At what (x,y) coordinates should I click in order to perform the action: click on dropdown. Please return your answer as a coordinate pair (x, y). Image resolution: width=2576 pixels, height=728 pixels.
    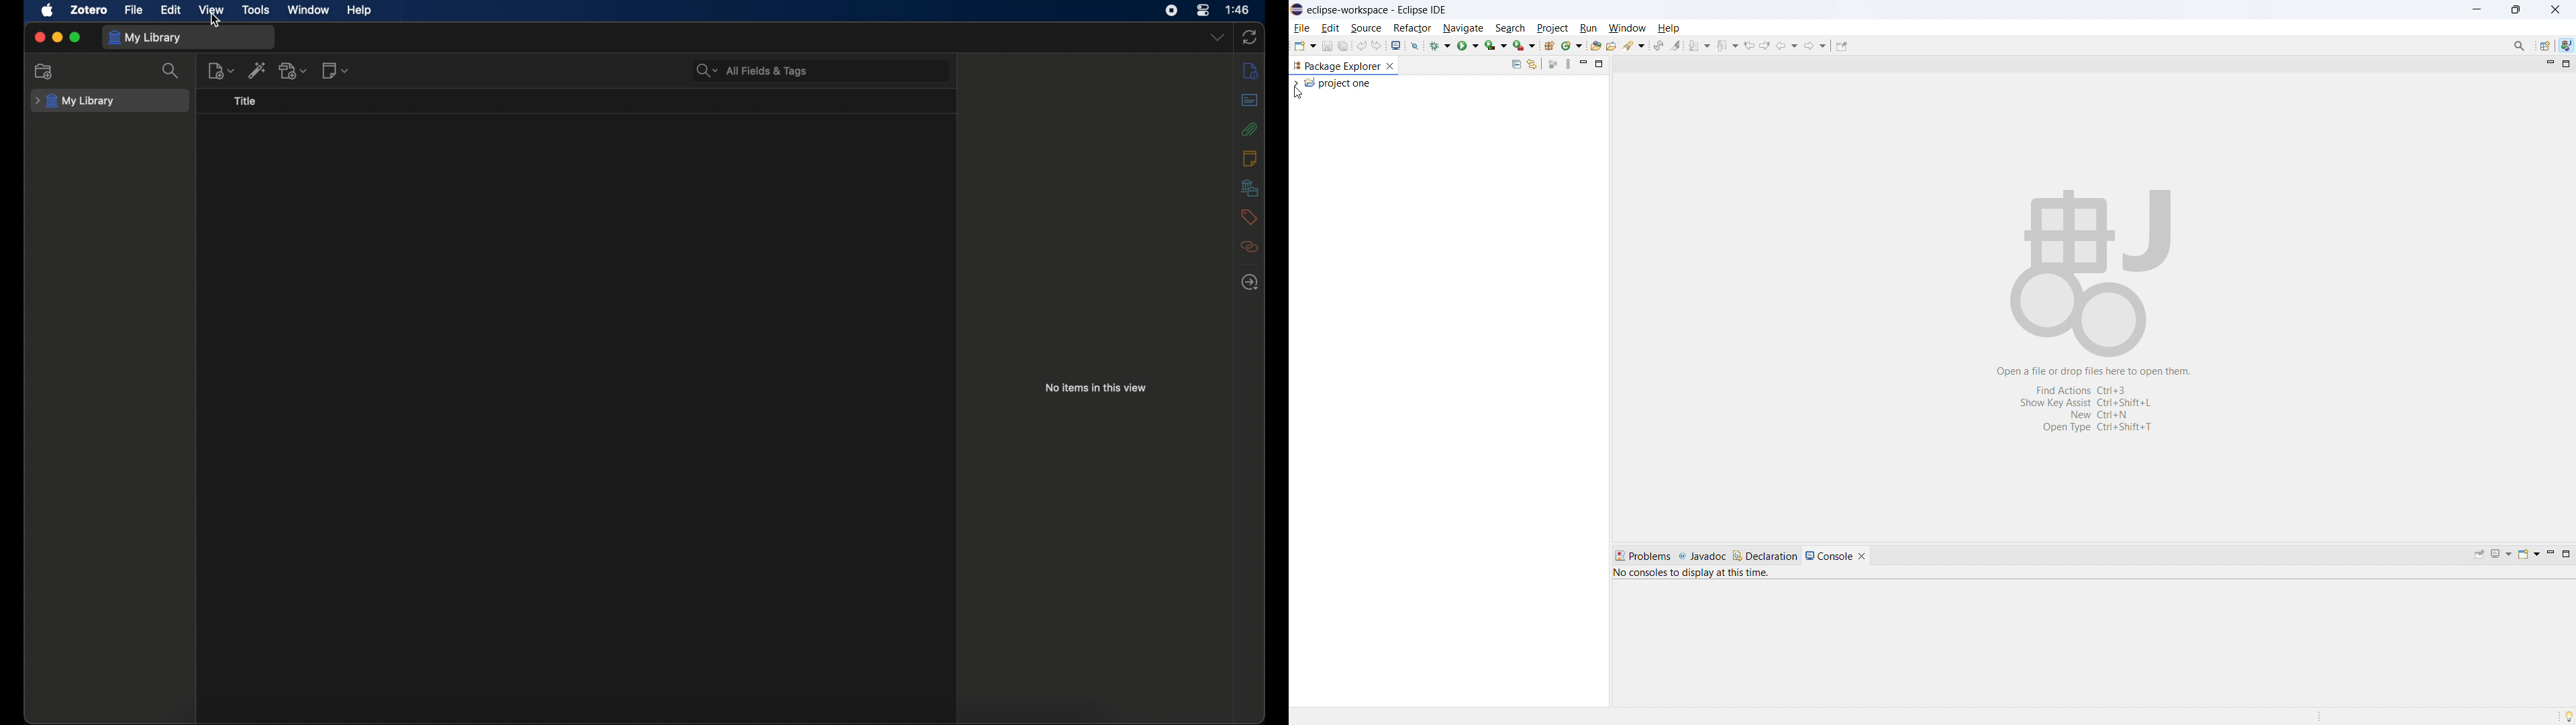
    Looking at the image, I should click on (1217, 37).